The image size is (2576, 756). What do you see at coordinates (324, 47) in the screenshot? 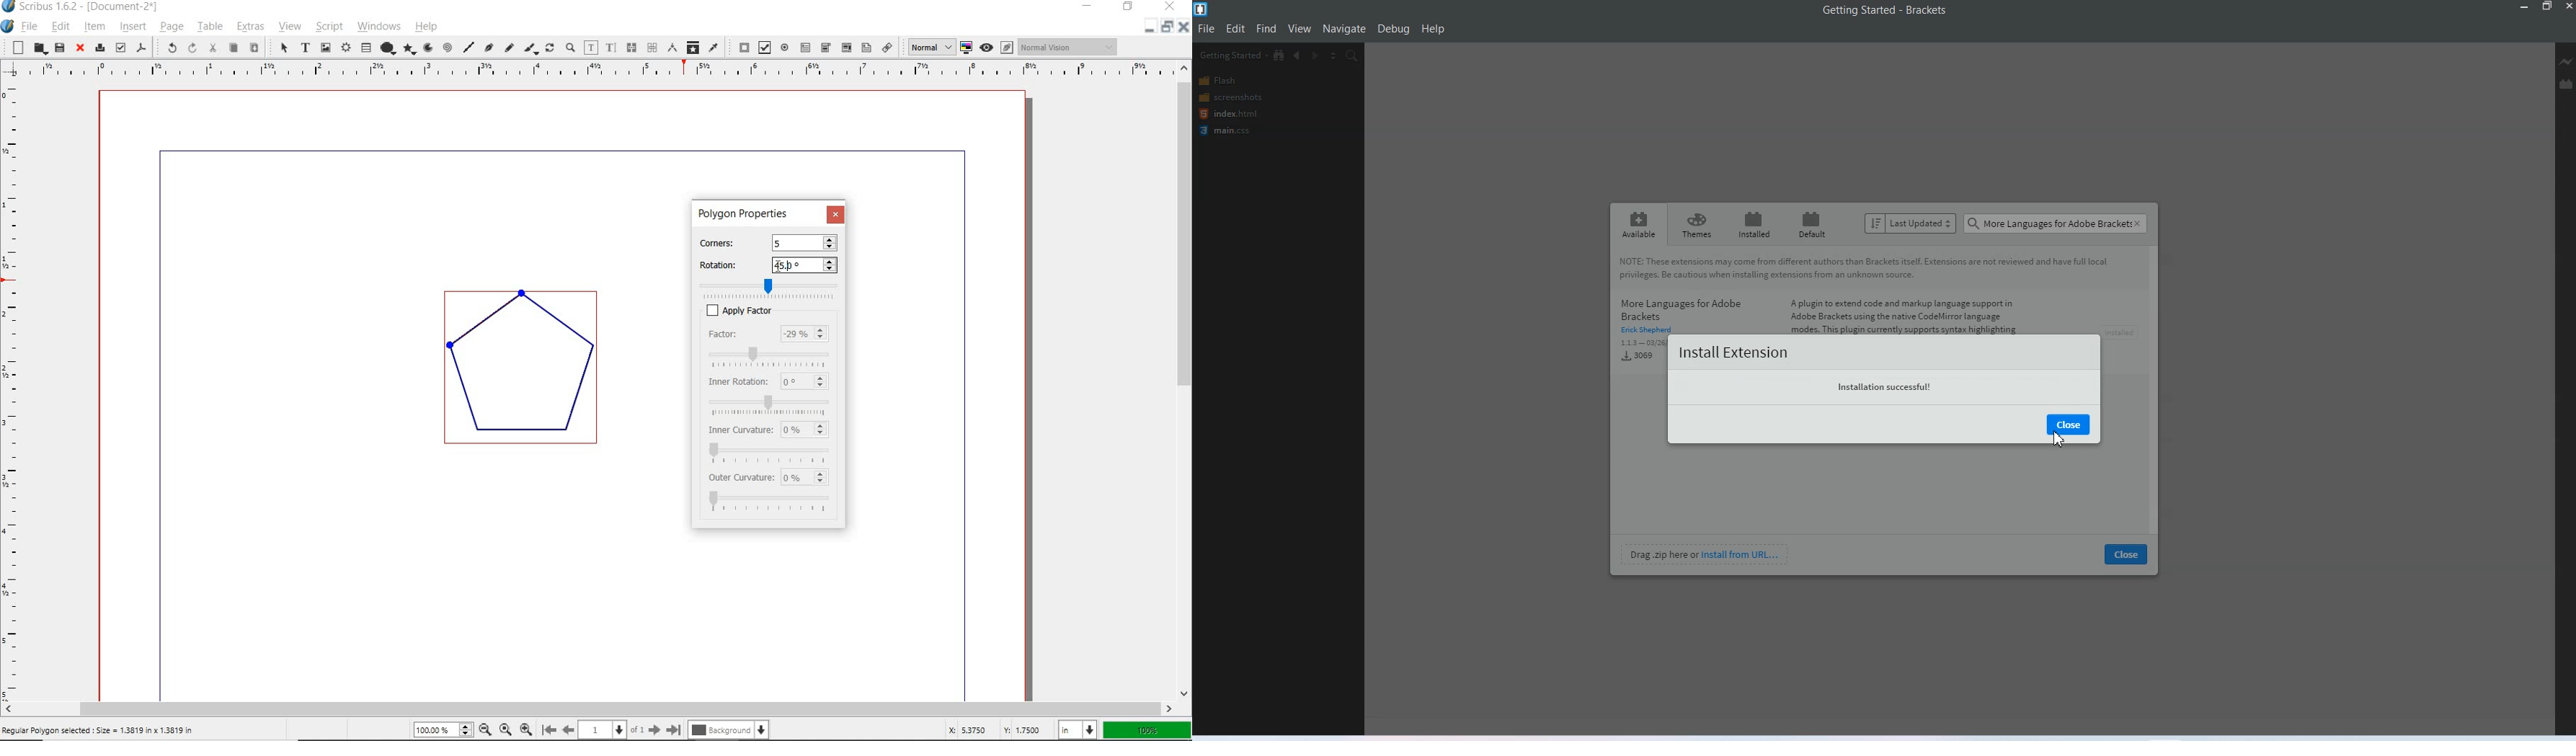
I see `image frame` at bounding box center [324, 47].